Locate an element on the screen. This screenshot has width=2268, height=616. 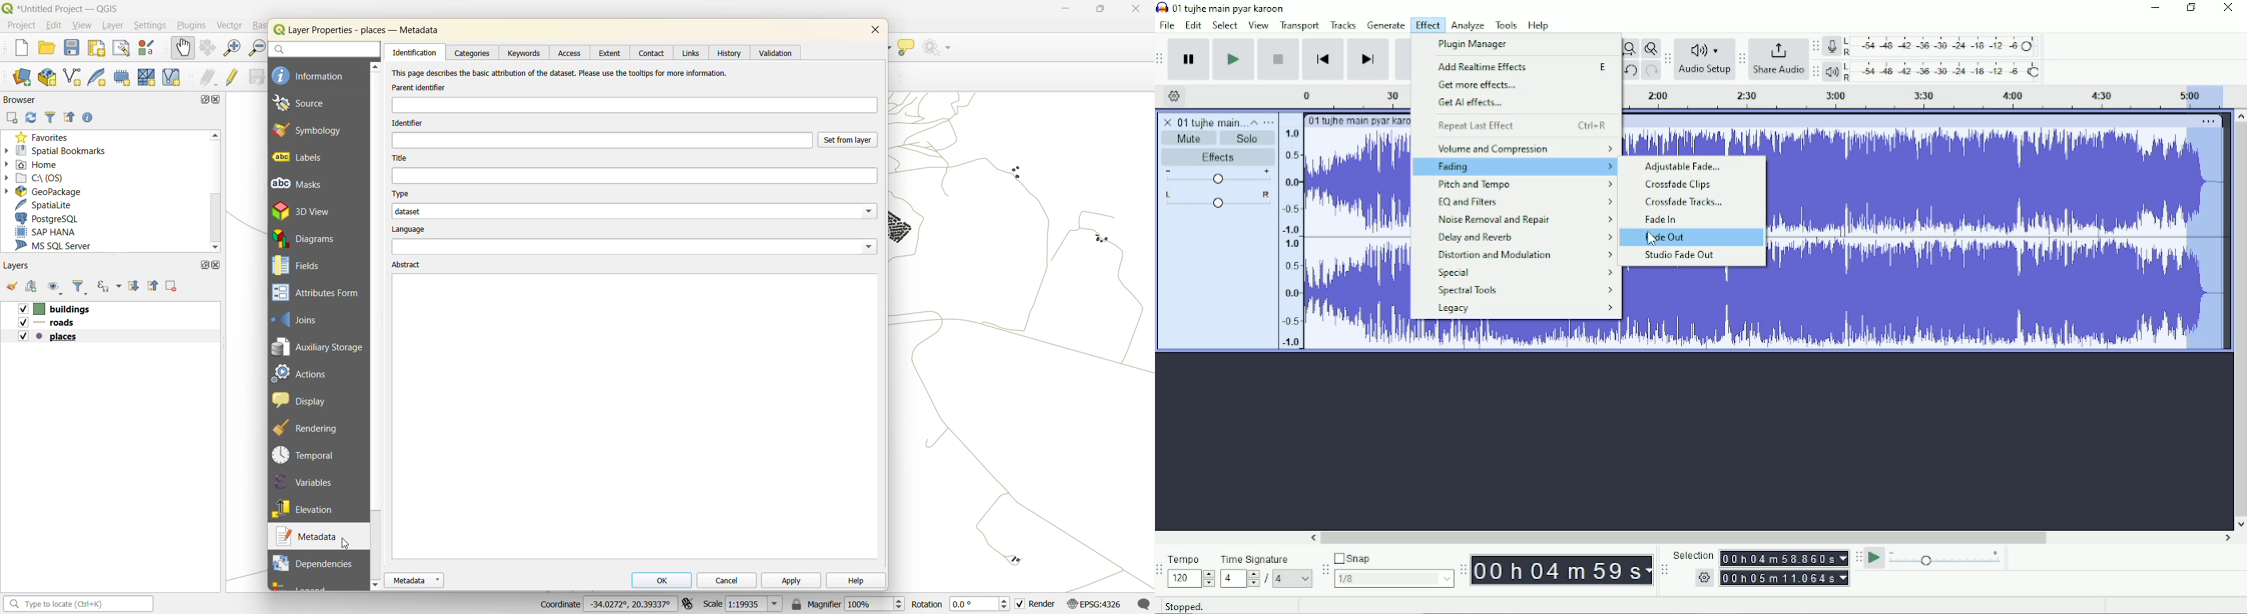
close is located at coordinates (219, 265).